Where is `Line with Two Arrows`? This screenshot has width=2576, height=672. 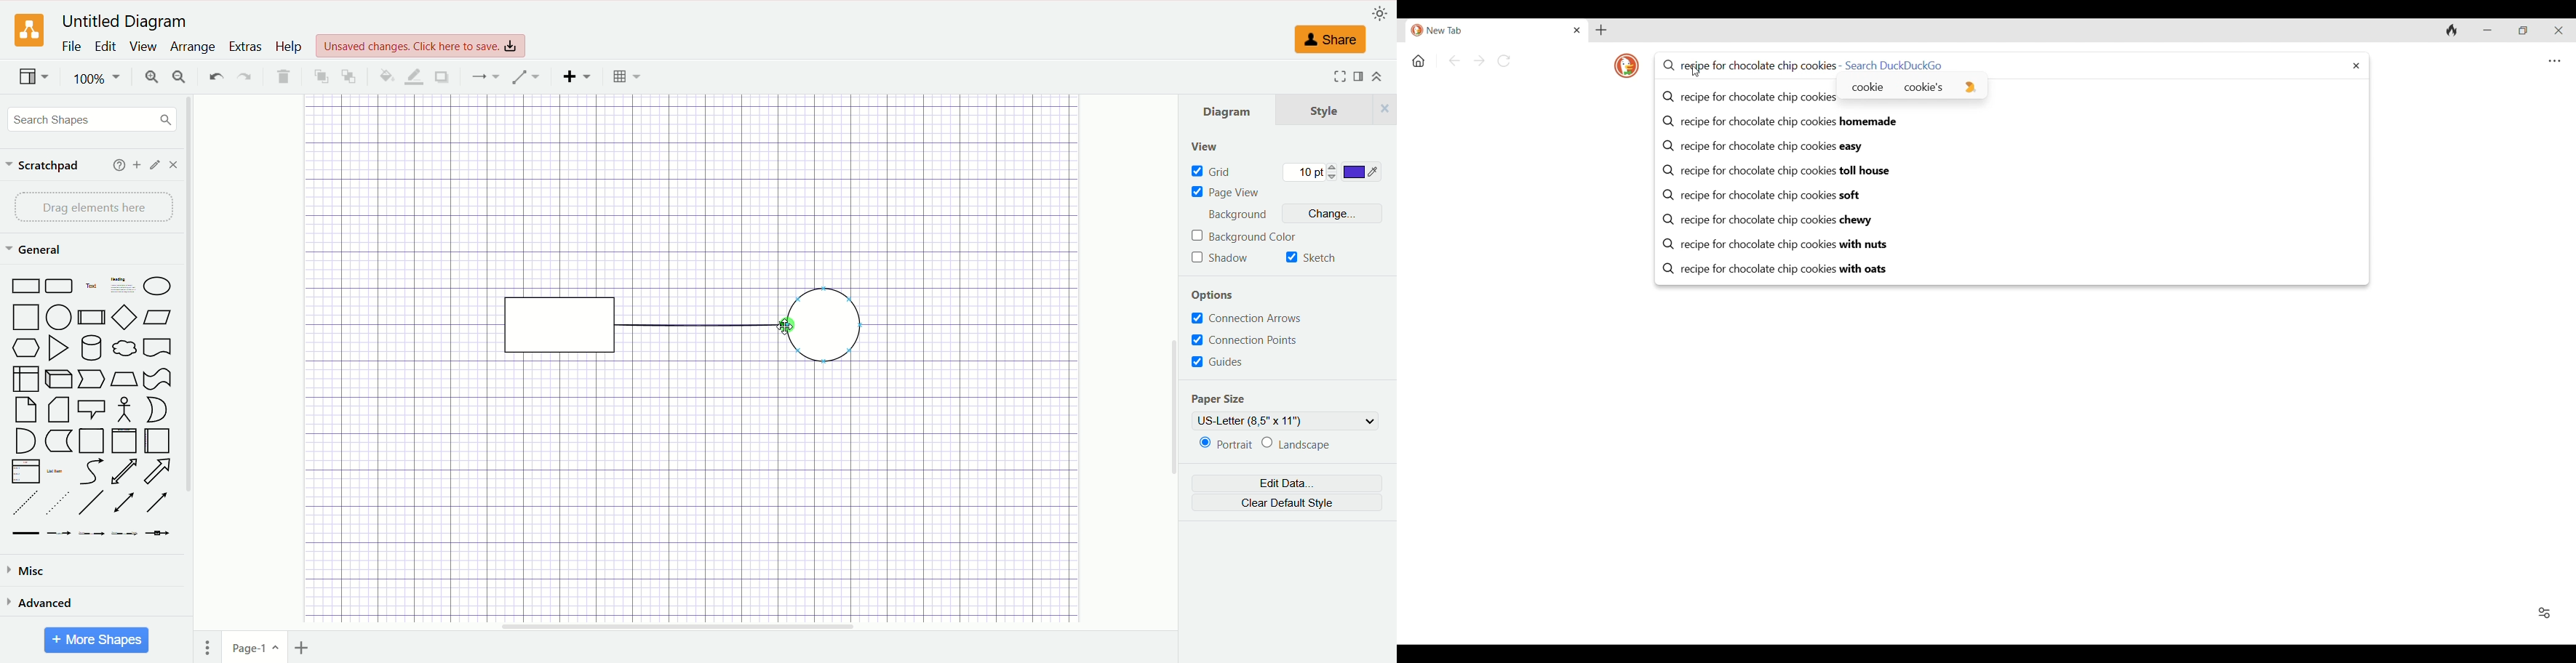
Line with Two Arrows is located at coordinates (127, 503).